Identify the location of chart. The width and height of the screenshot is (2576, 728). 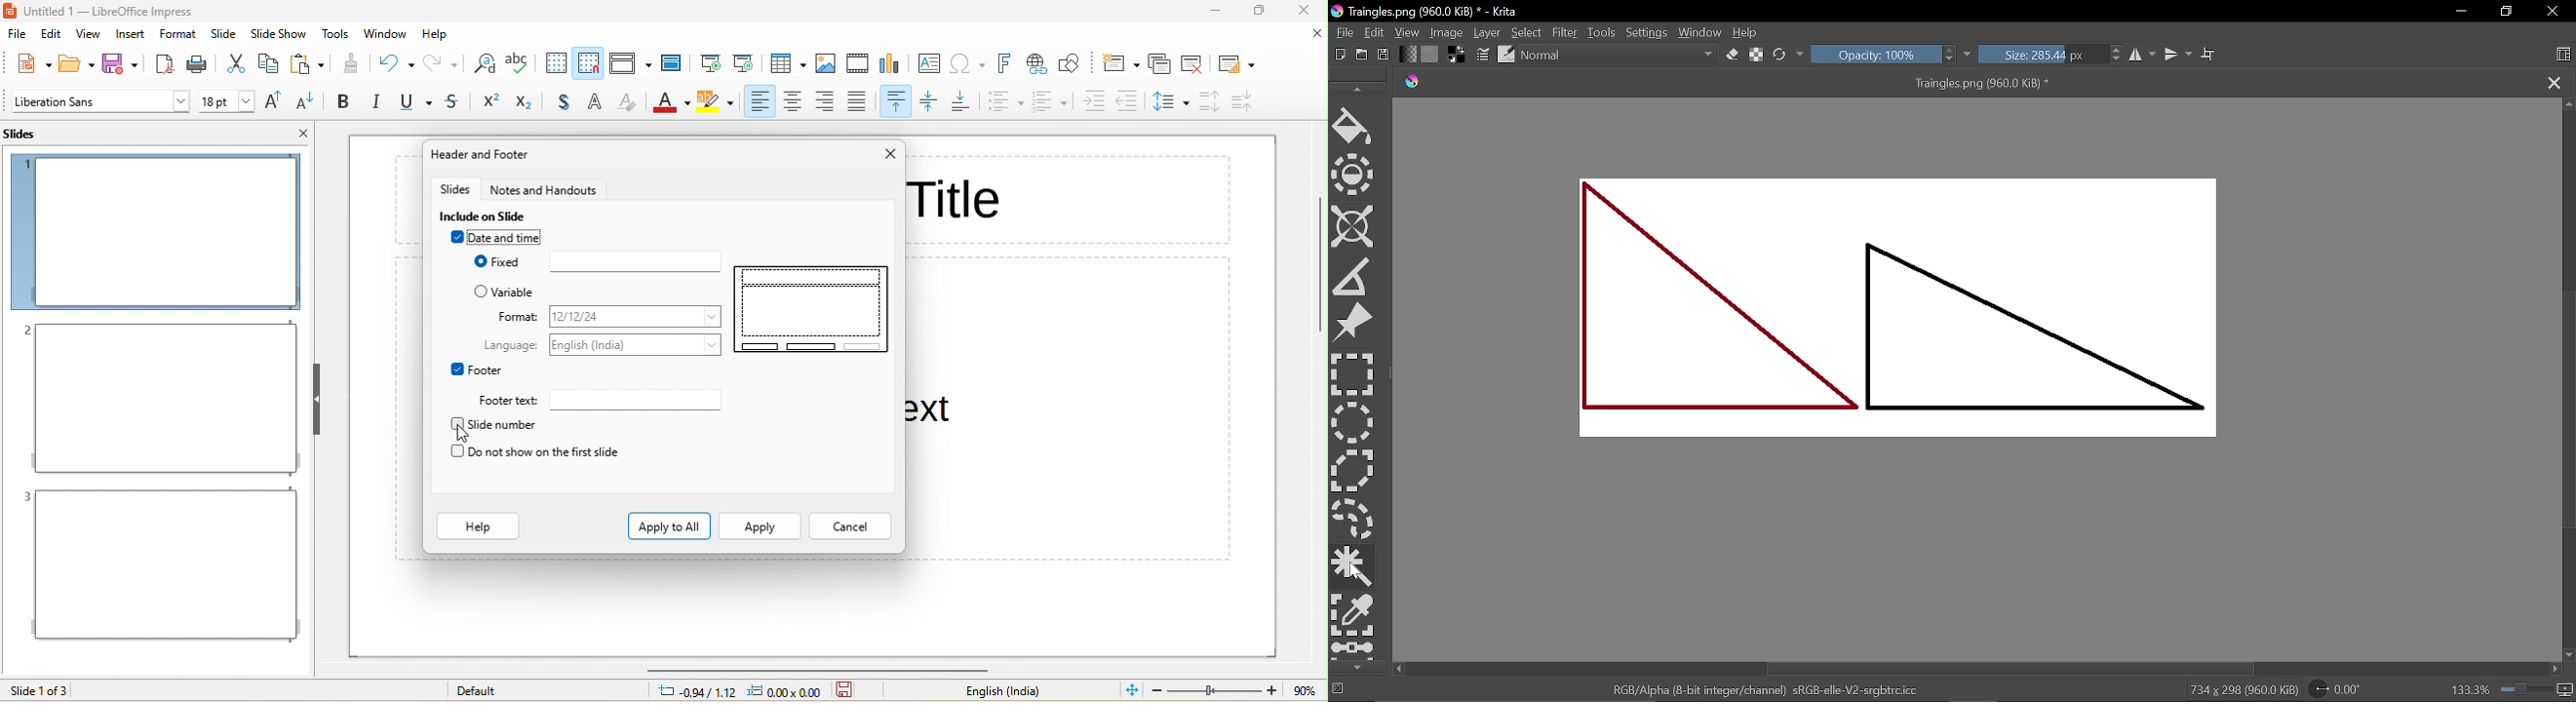
(894, 65).